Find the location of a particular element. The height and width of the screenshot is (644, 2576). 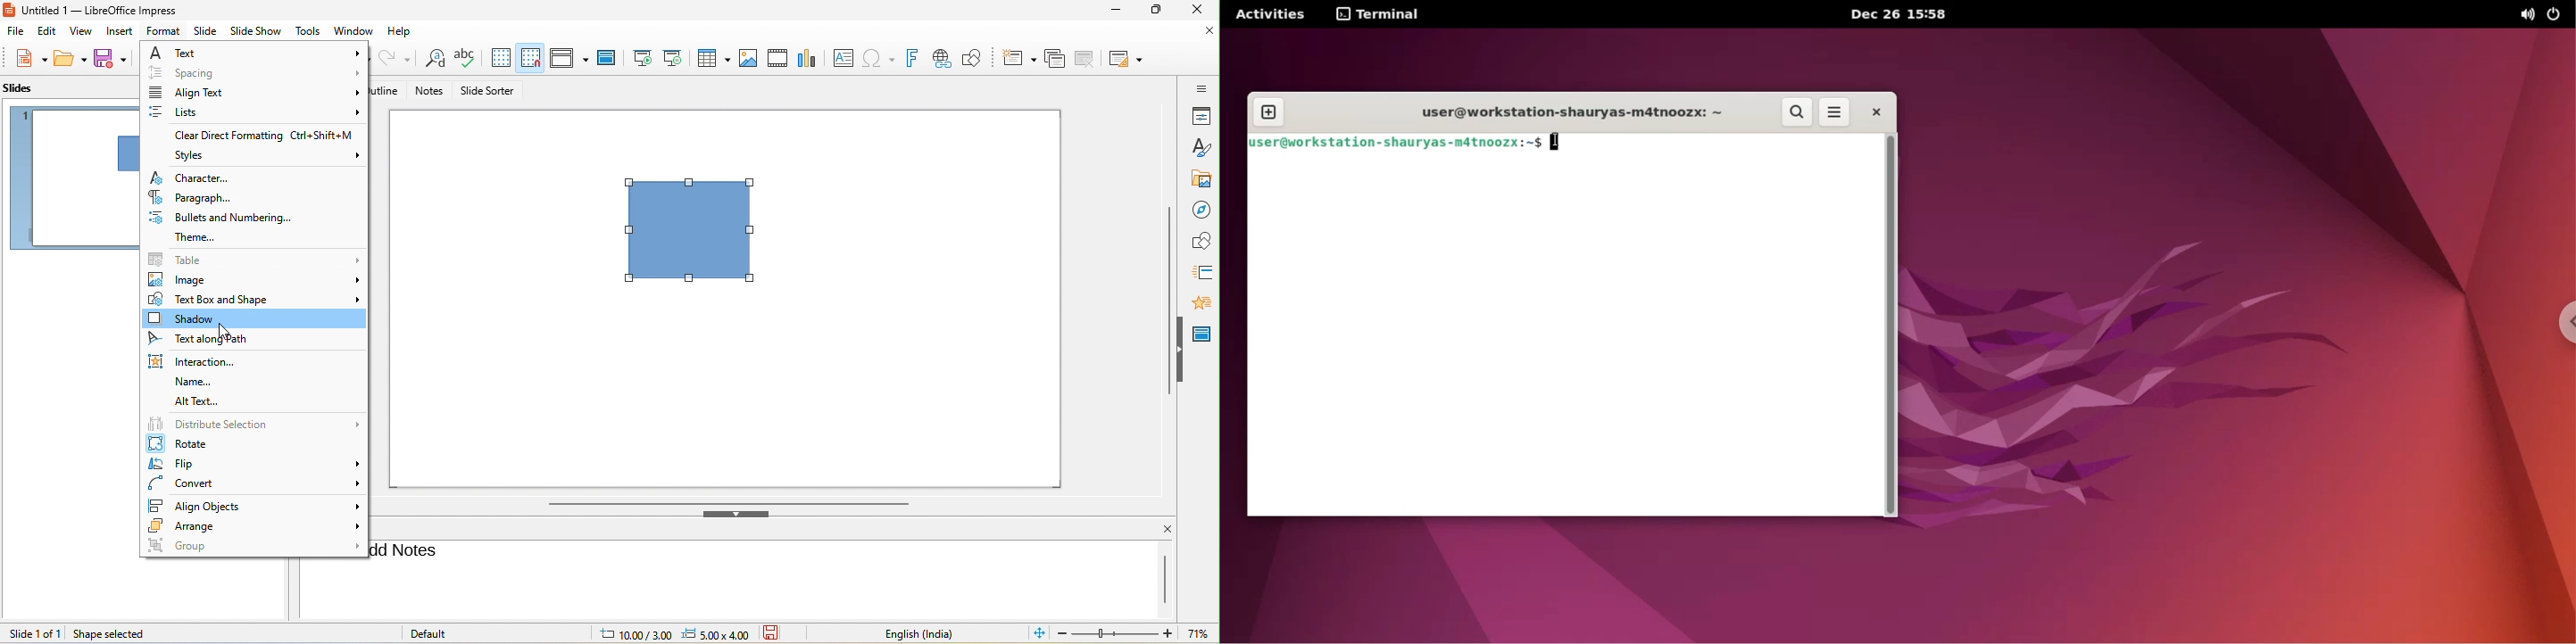

redo is located at coordinates (396, 58).